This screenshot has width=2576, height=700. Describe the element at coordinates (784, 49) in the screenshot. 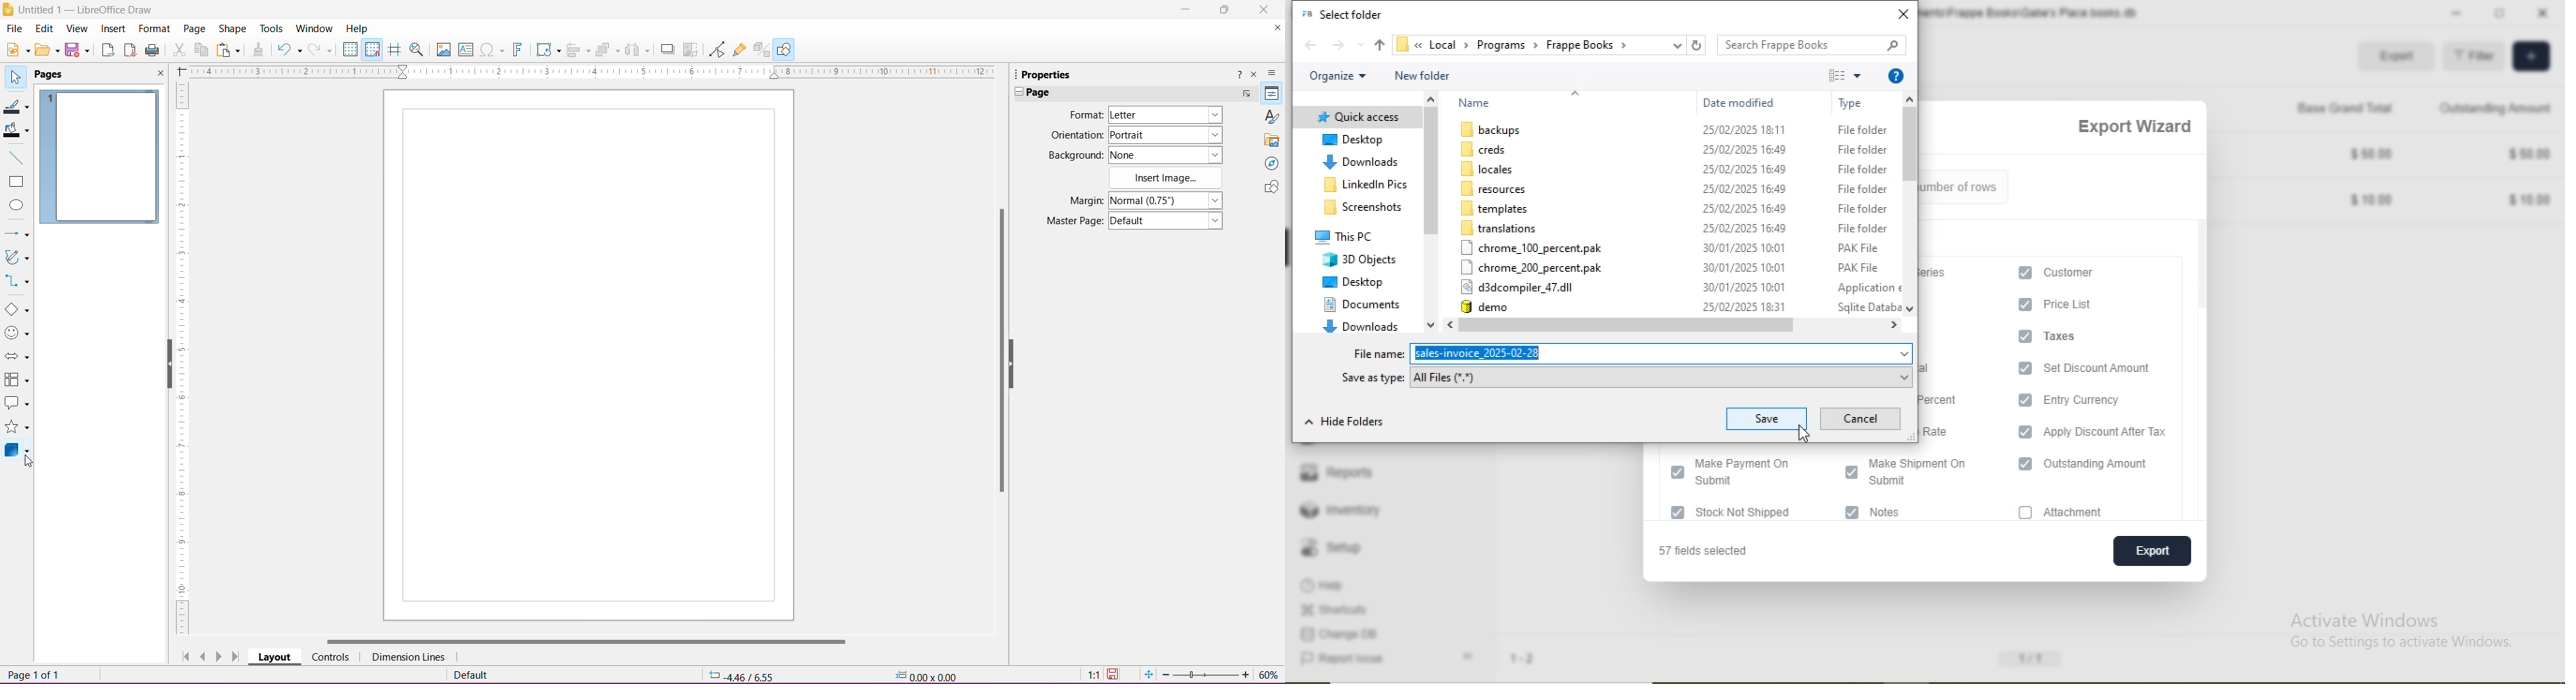

I see `Show Draw Functions` at that location.